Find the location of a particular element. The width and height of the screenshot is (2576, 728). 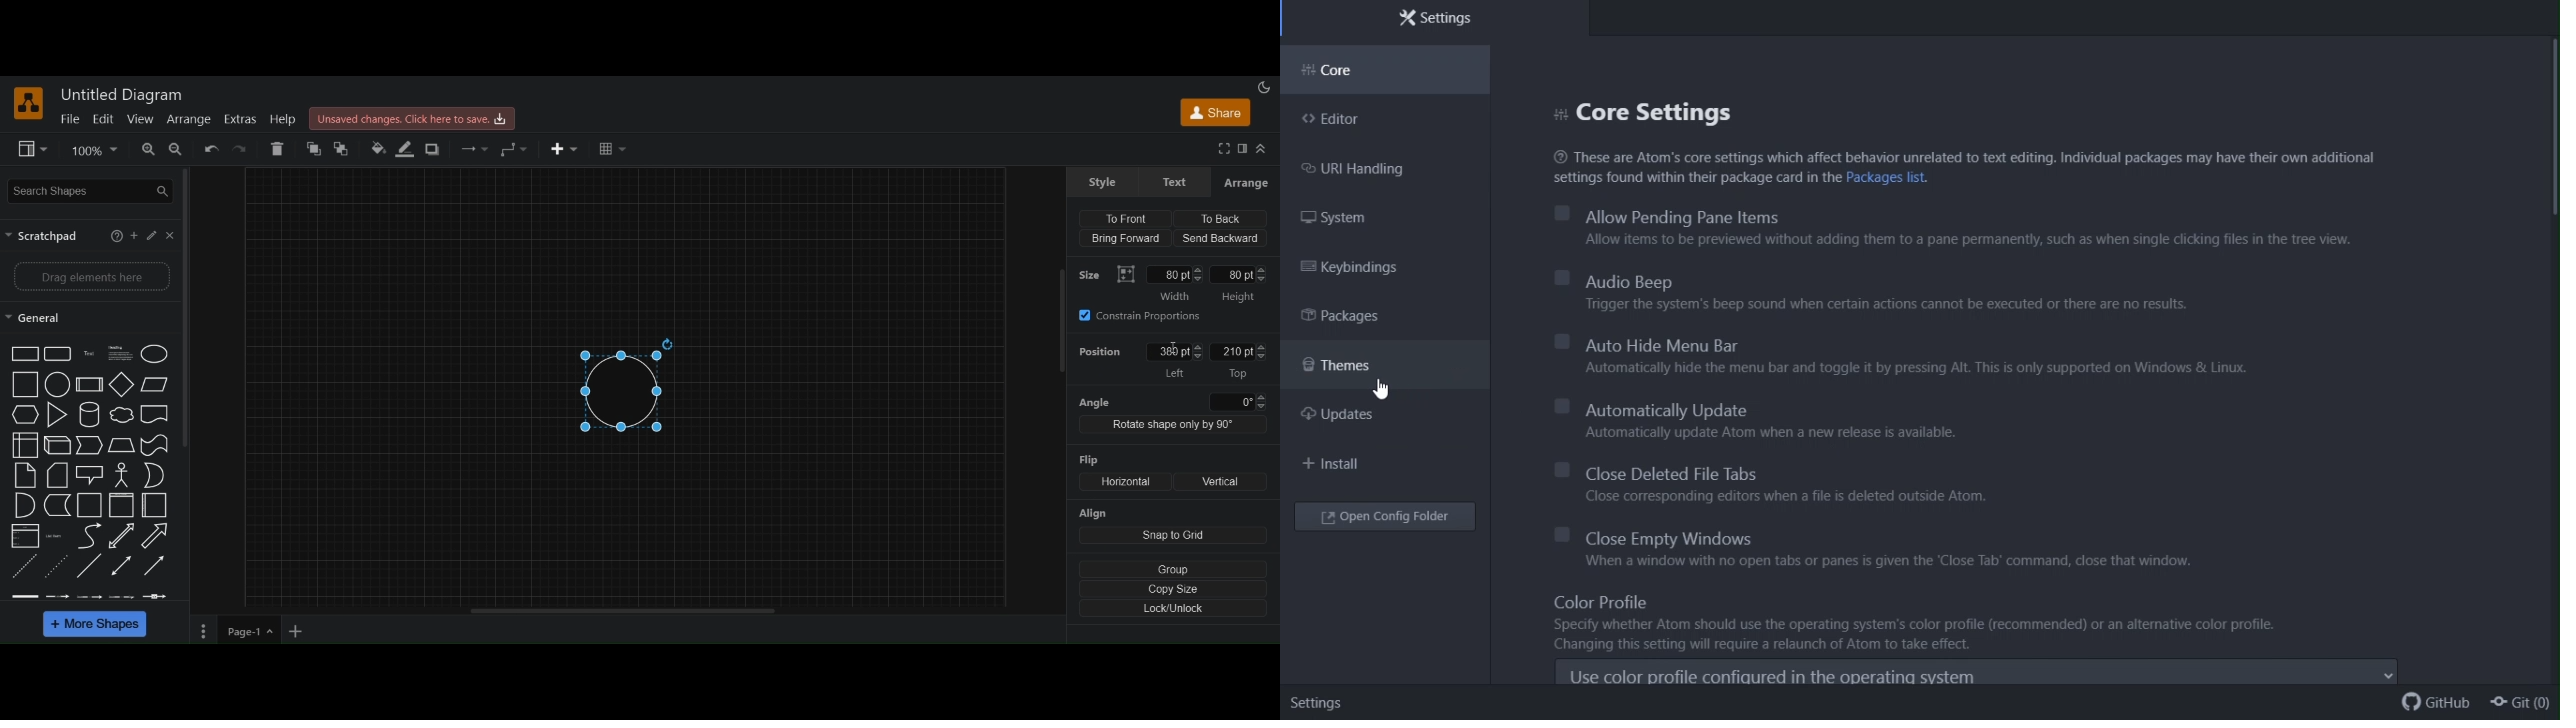

help is located at coordinates (114, 236).